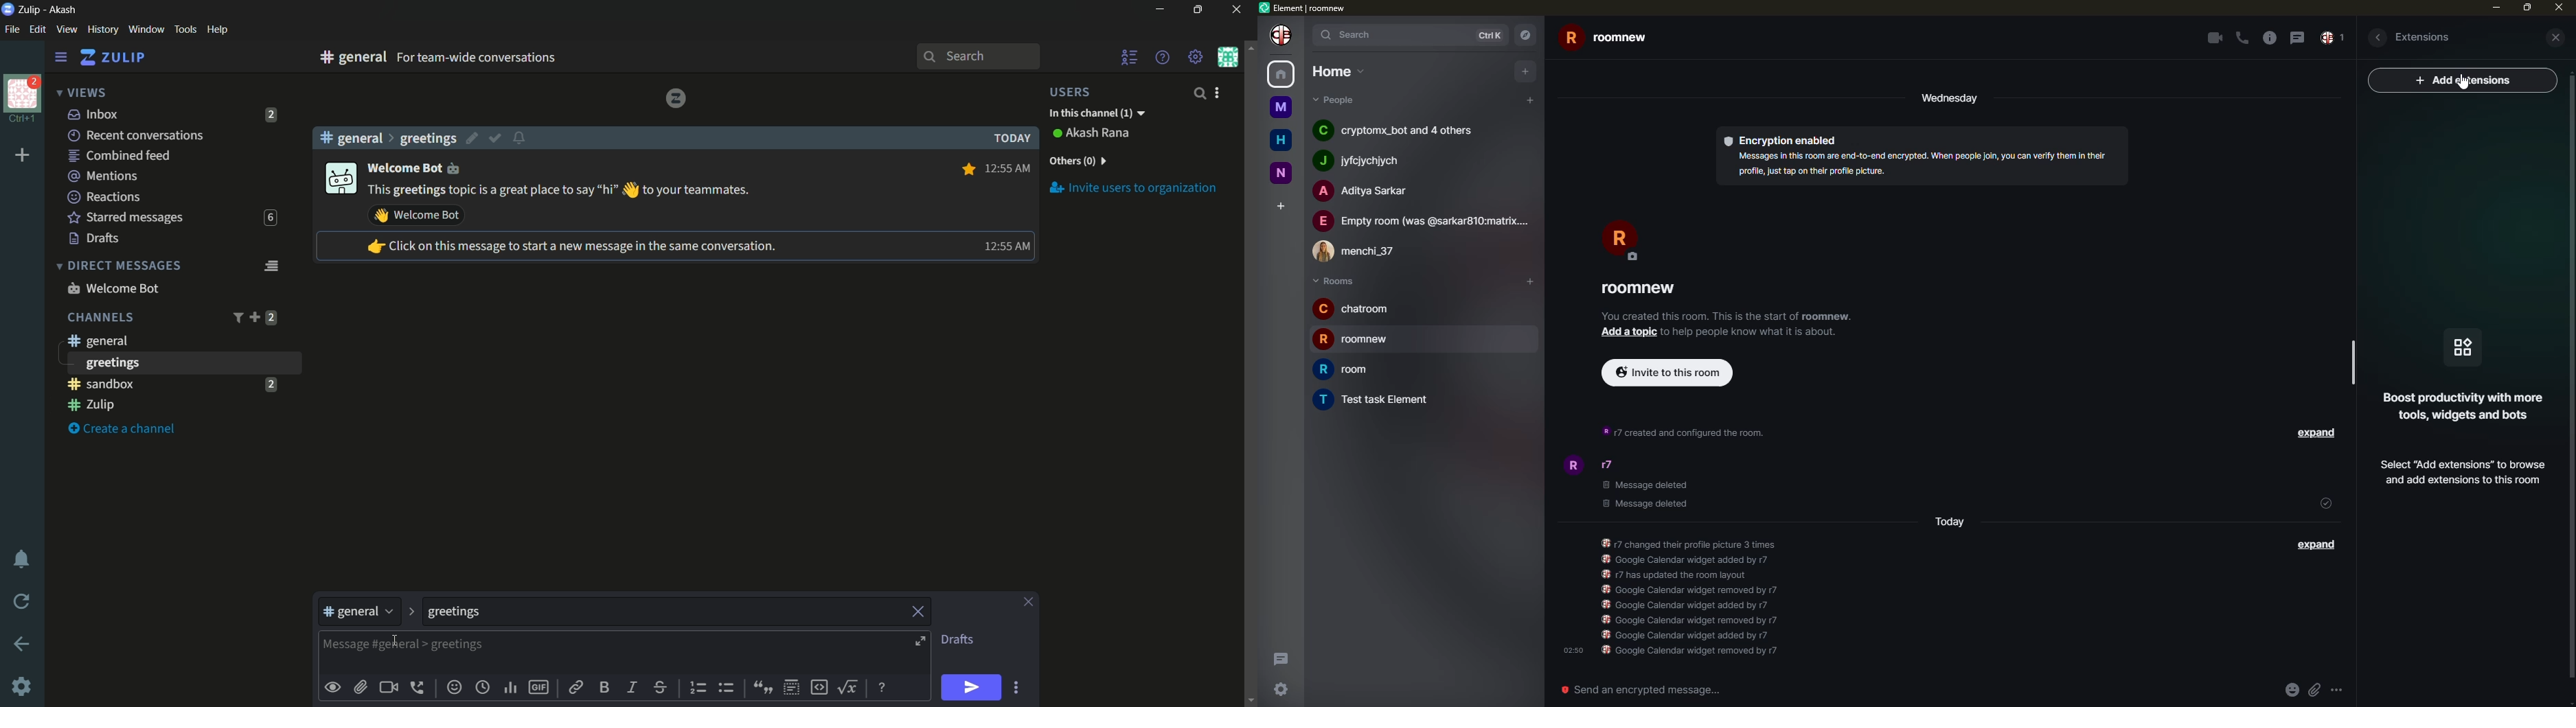 The image size is (2576, 728). Describe the element at coordinates (125, 429) in the screenshot. I see `create a channel` at that location.